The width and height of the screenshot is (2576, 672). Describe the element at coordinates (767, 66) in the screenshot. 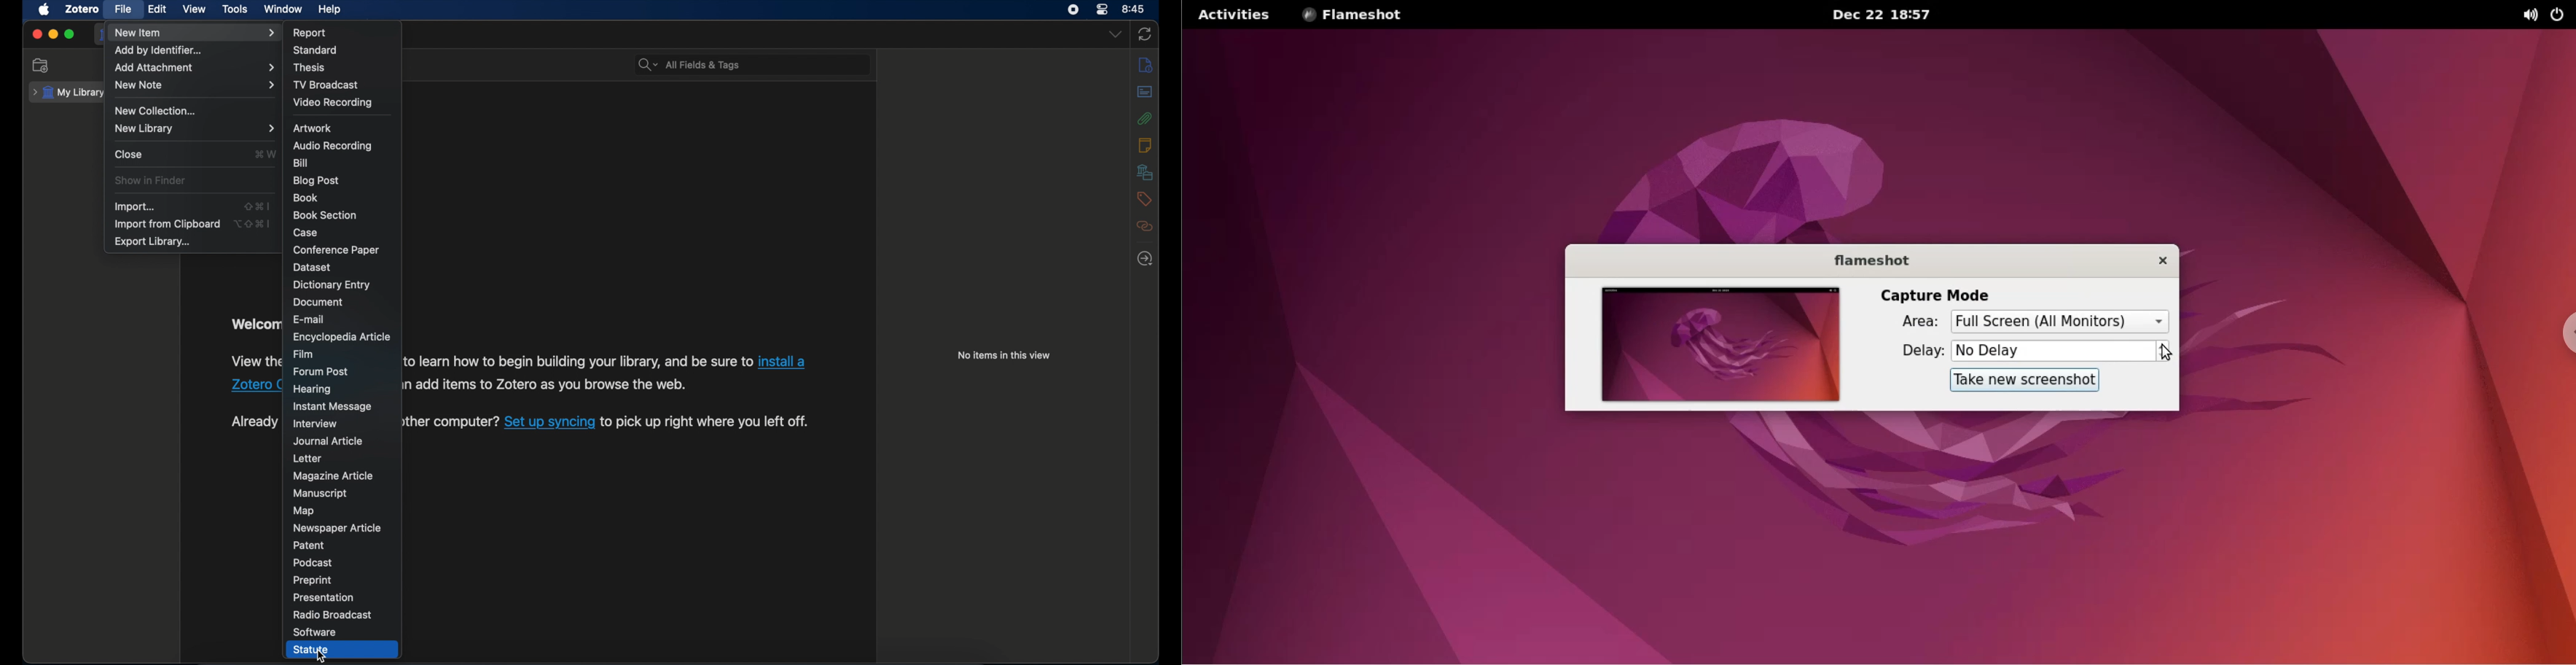

I see `search bar input` at that location.